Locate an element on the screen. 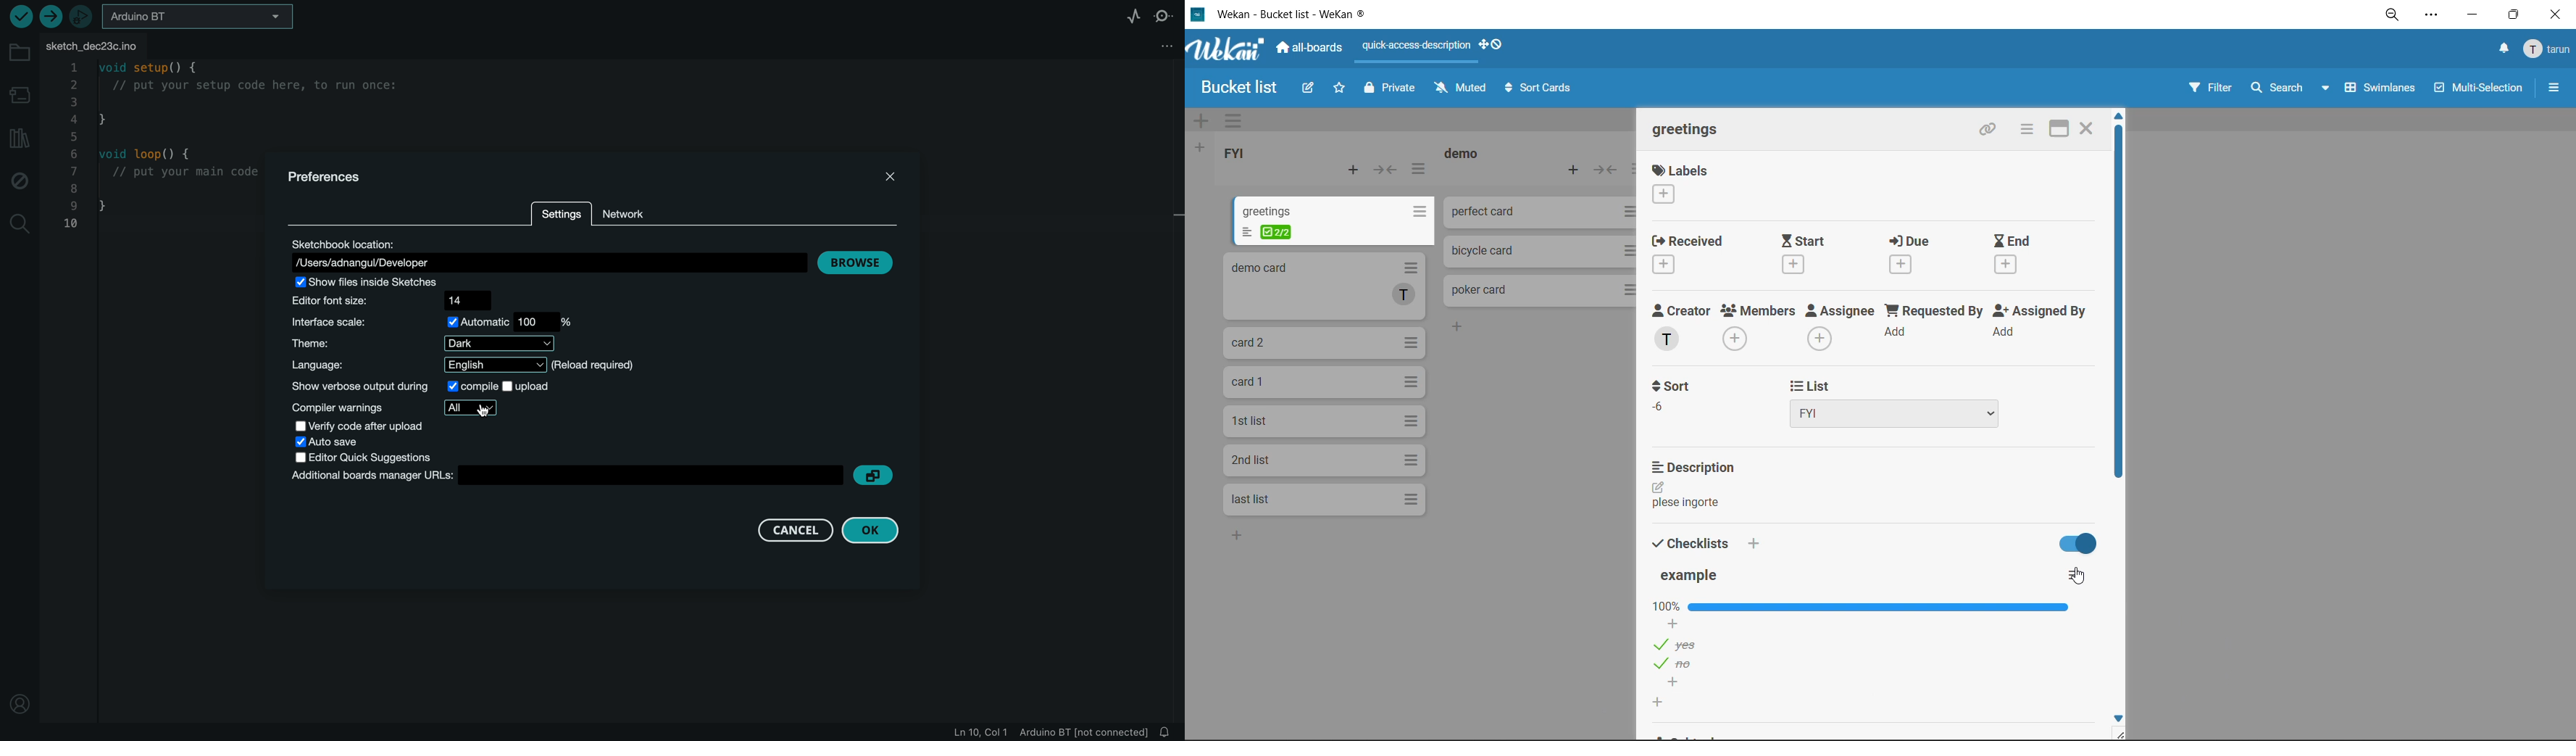 The height and width of the screenshot is (756, 2576). due is located at coordinates (1912, 255).